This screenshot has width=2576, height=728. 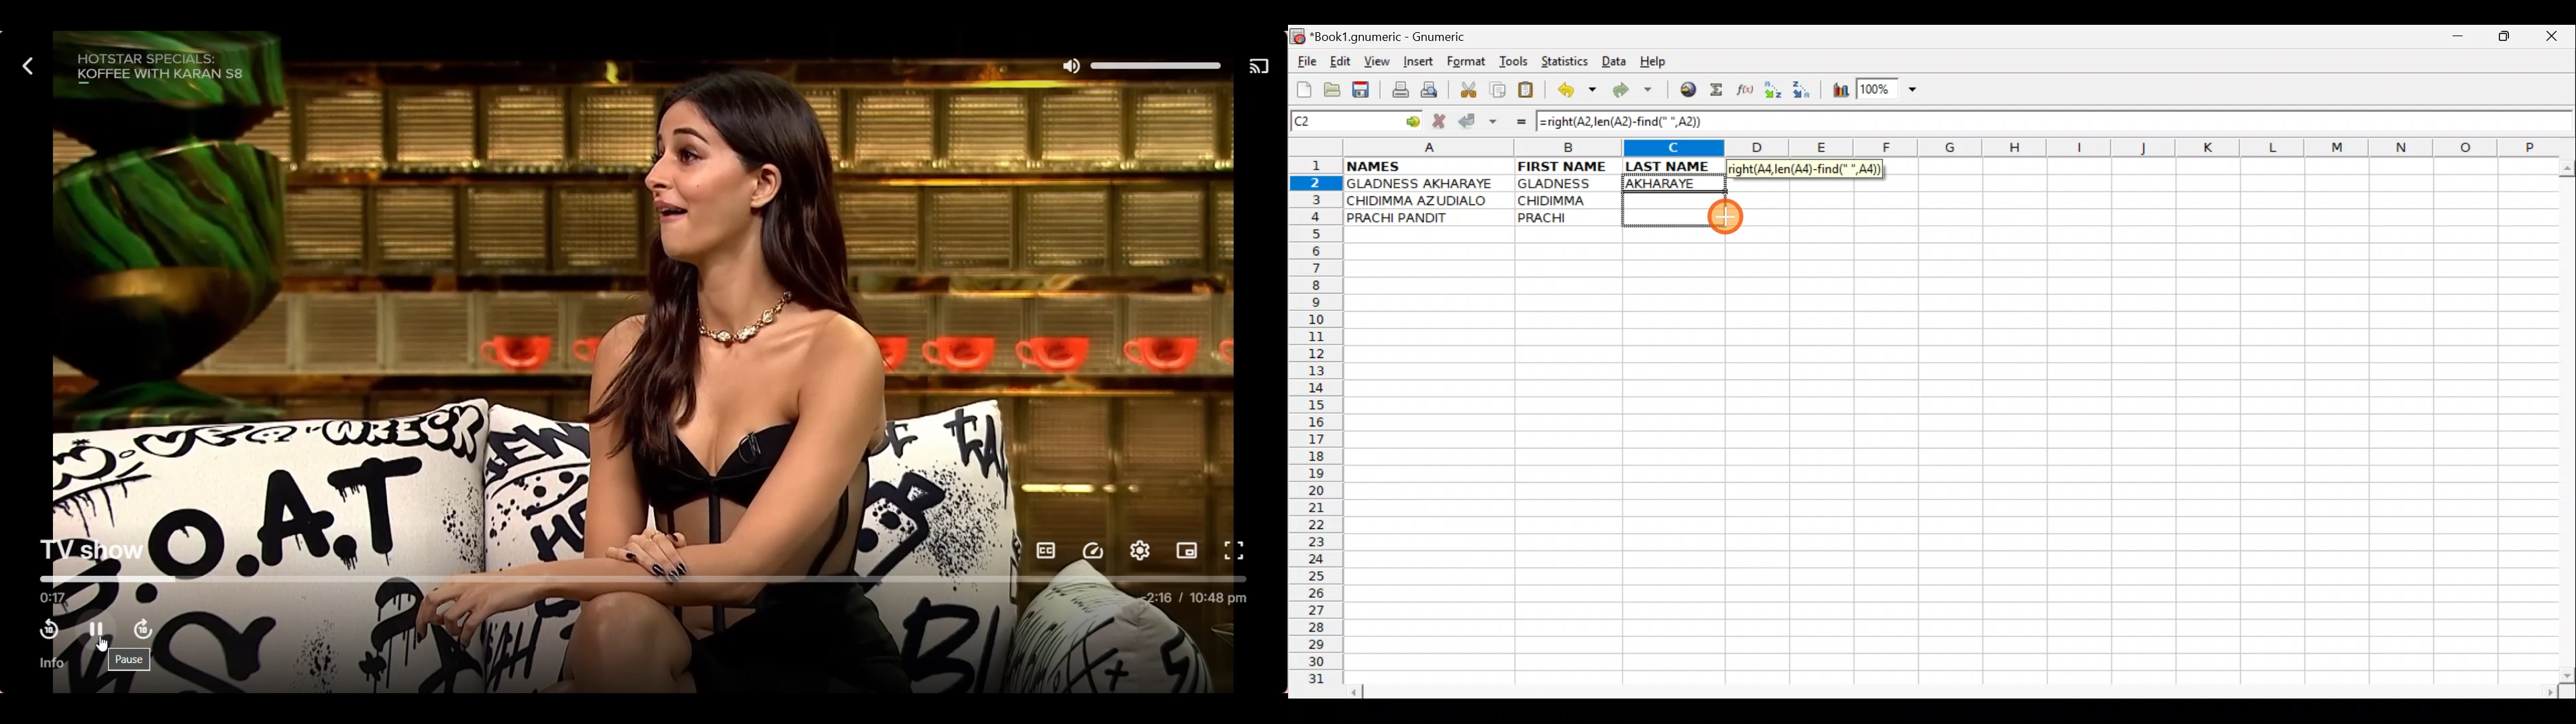 What do you see at coordinates (1686, 90) in the screenshot?
I see `Insert hyperlink` at bounding box center [1686, 90].